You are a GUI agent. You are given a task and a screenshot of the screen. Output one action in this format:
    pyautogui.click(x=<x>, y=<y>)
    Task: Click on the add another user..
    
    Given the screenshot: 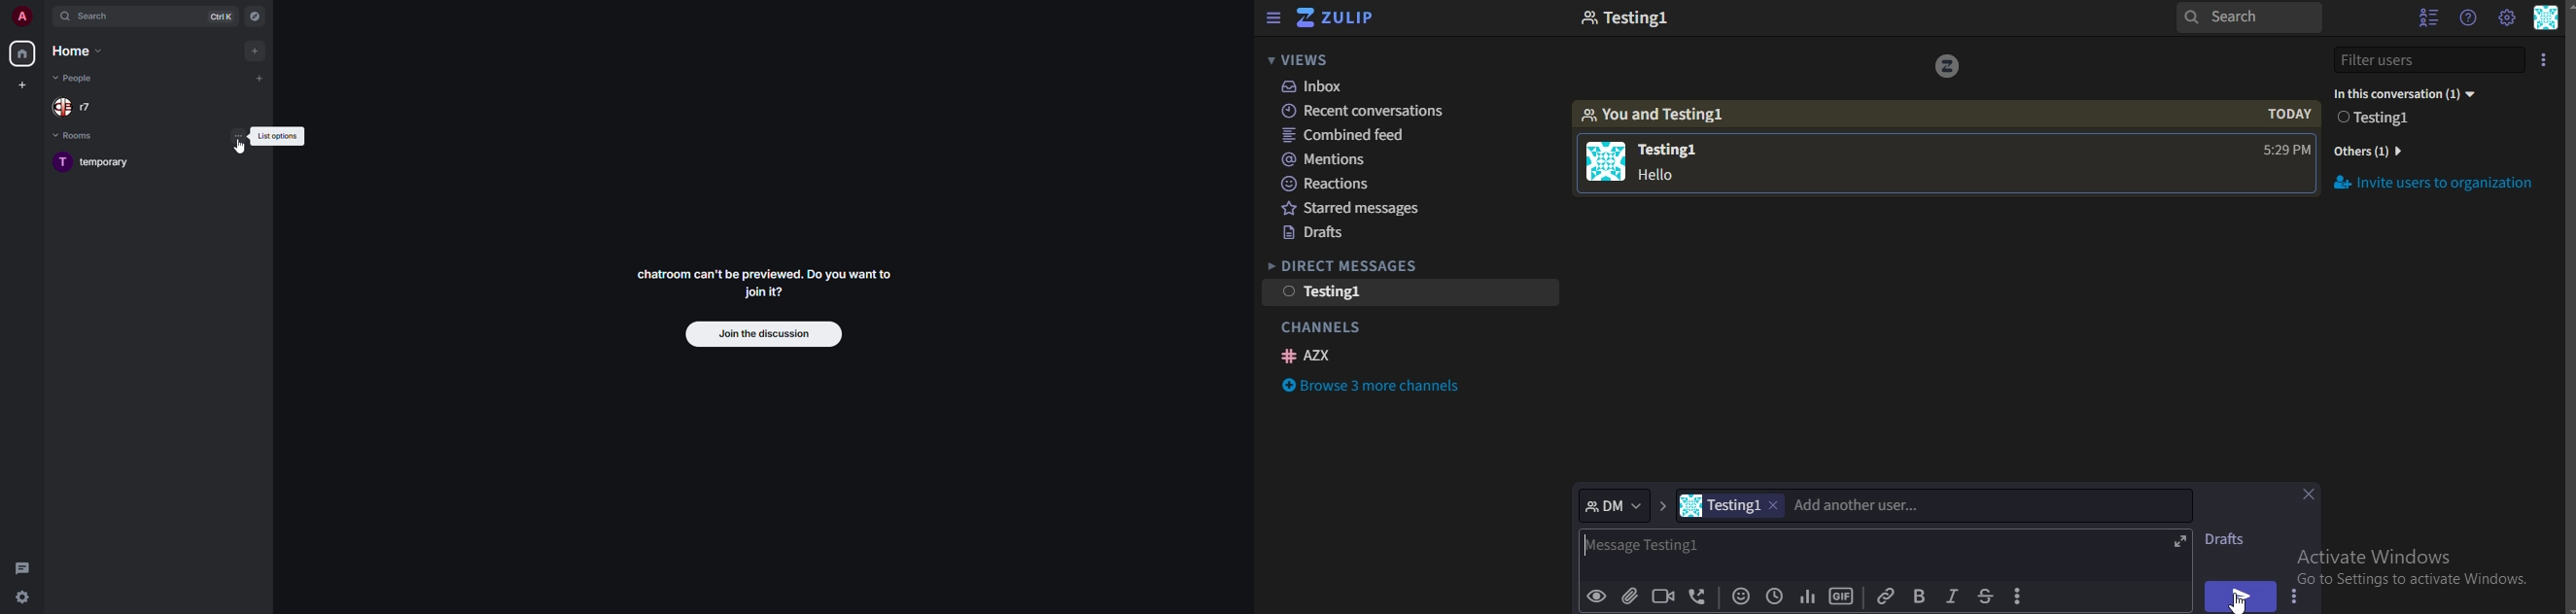 What is the action you would take?
    pyautogui.click(x=1859, y=505)
    